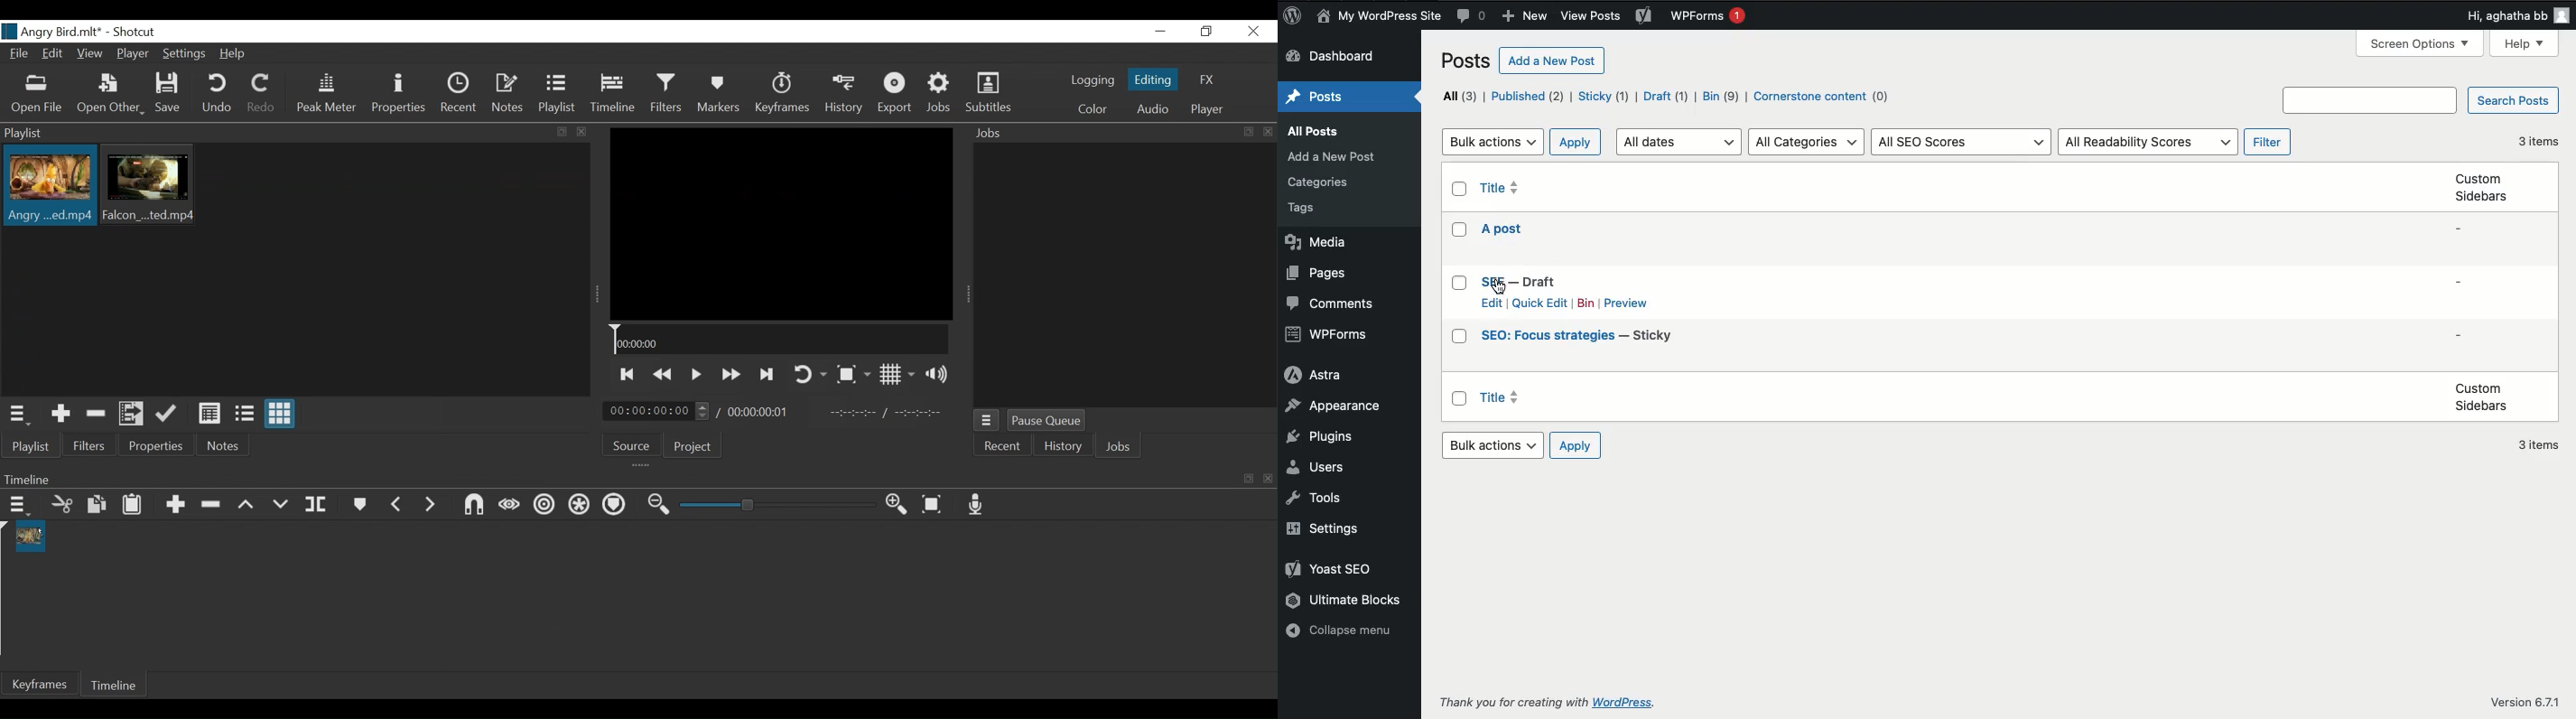 The image size is (2576, 728). What do you see at coordinates (1493, 141) in the screenshot?
I see `Bulk actions` at bounding box center [1493, 141].